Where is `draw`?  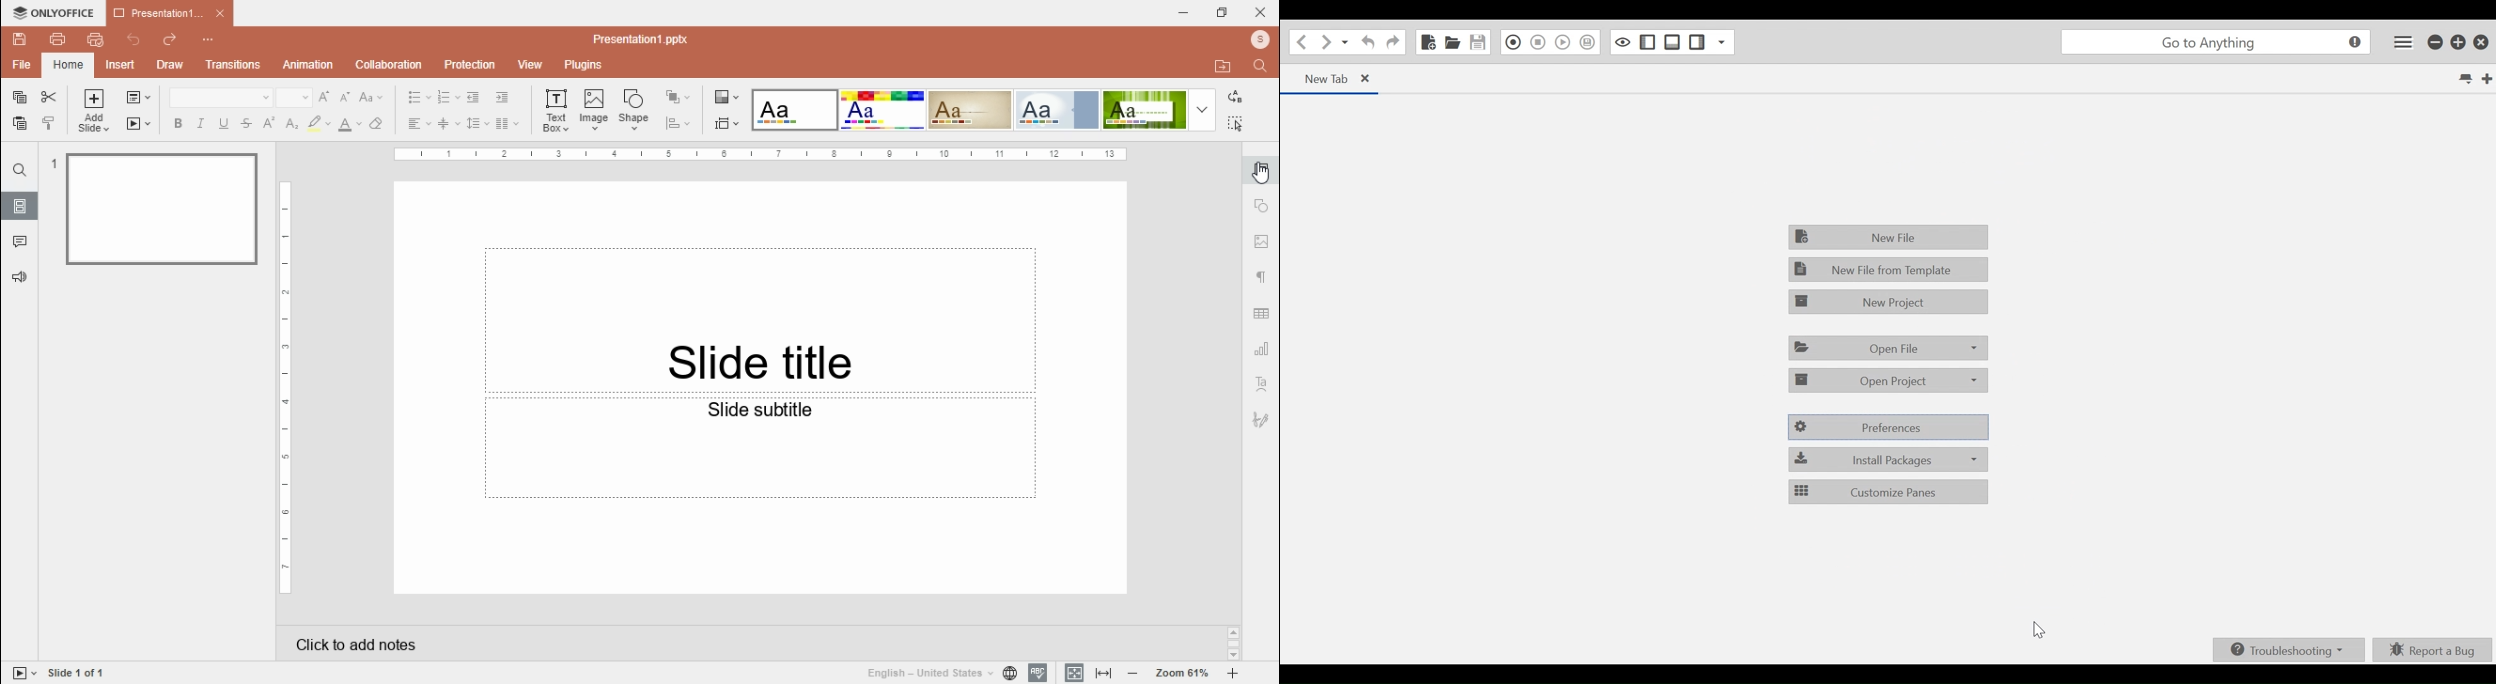
draw is located at coordinates (169, 65).